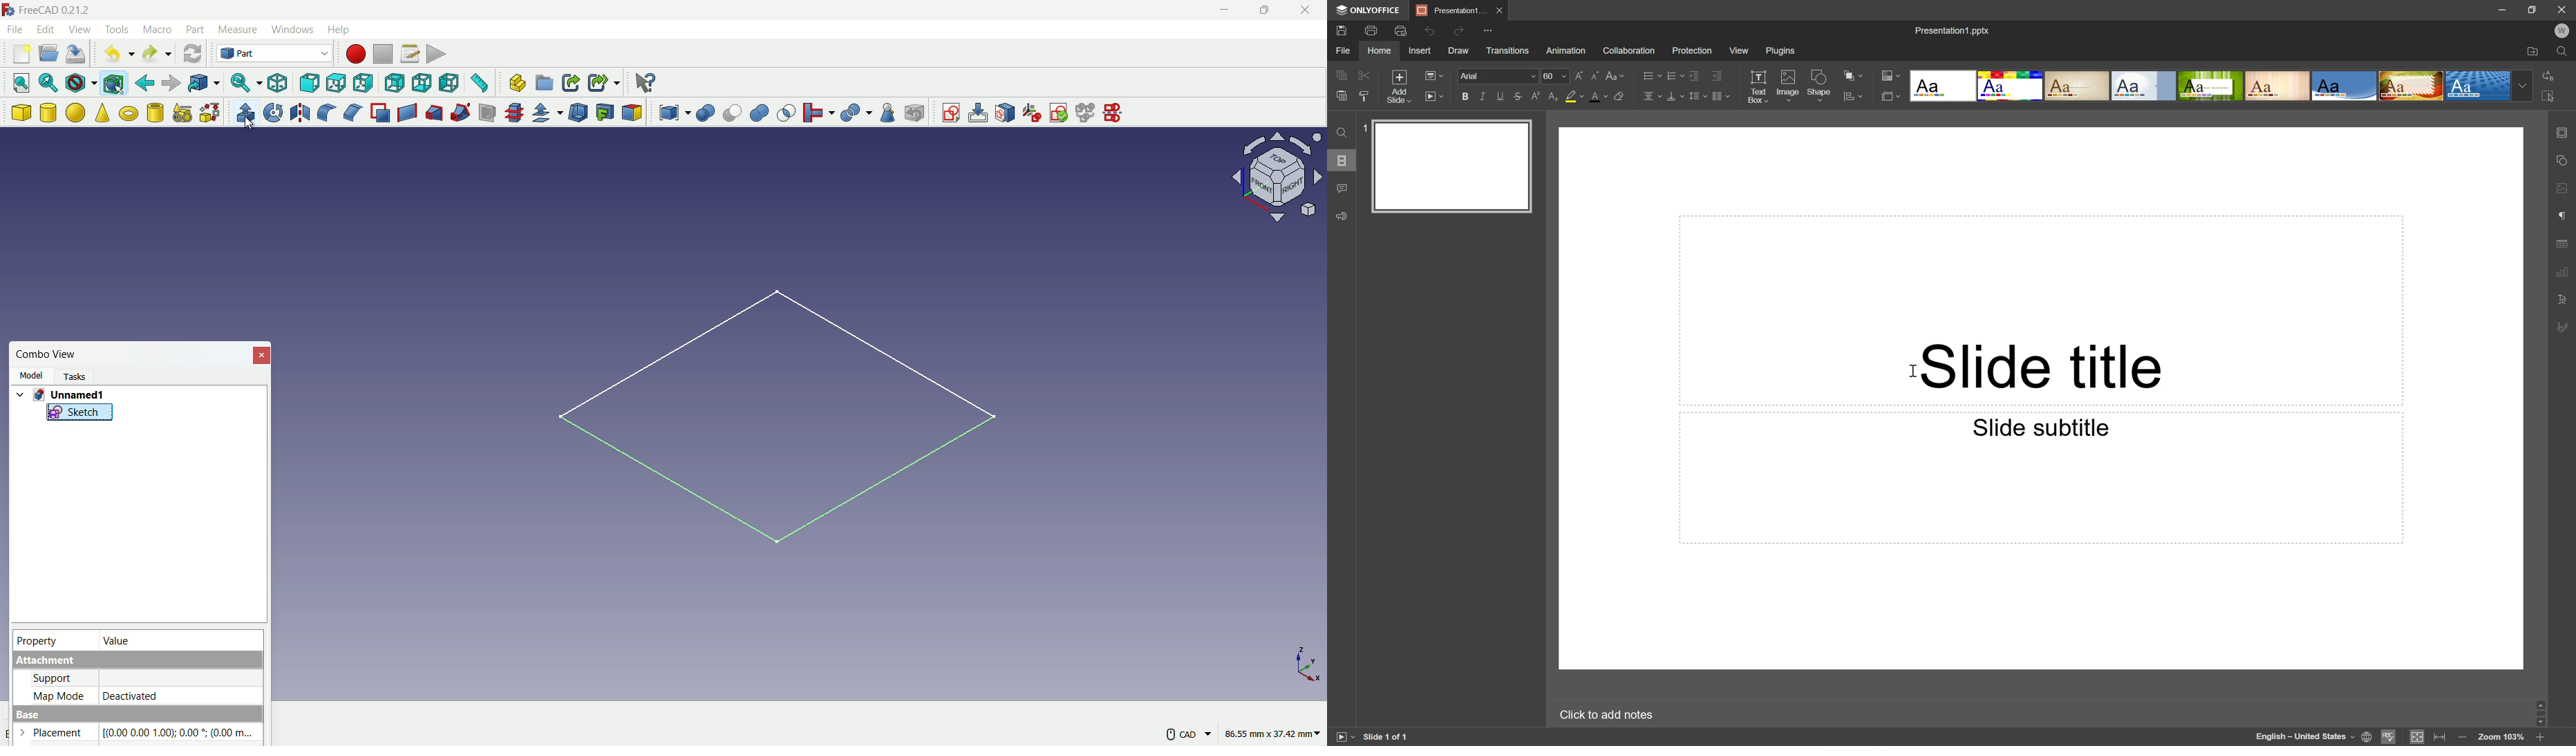 This screenshot has width=2576, height=756. Describe the element at coordinates (274, 112) in the screenshot. I see `rotate` at that location.